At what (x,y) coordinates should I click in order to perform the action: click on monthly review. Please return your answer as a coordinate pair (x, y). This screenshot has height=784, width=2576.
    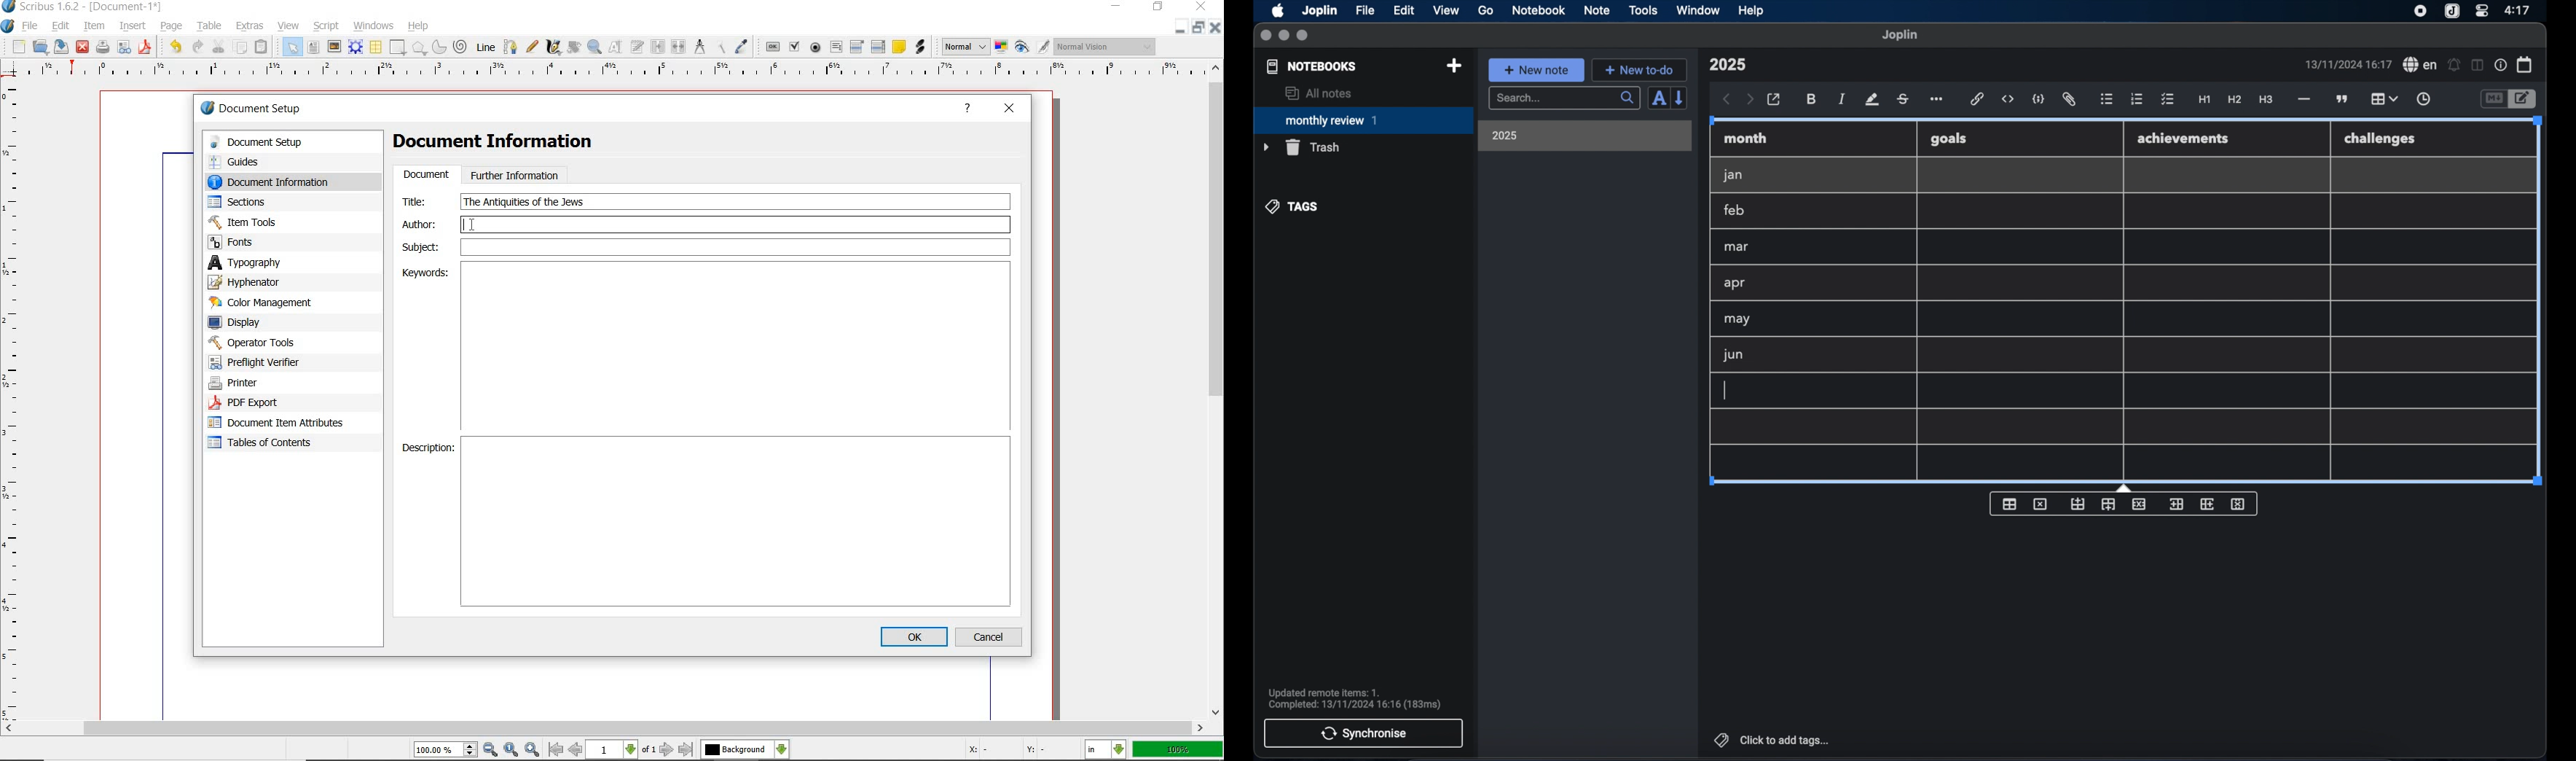
    Looking at the image, I should click on (1363, 119).